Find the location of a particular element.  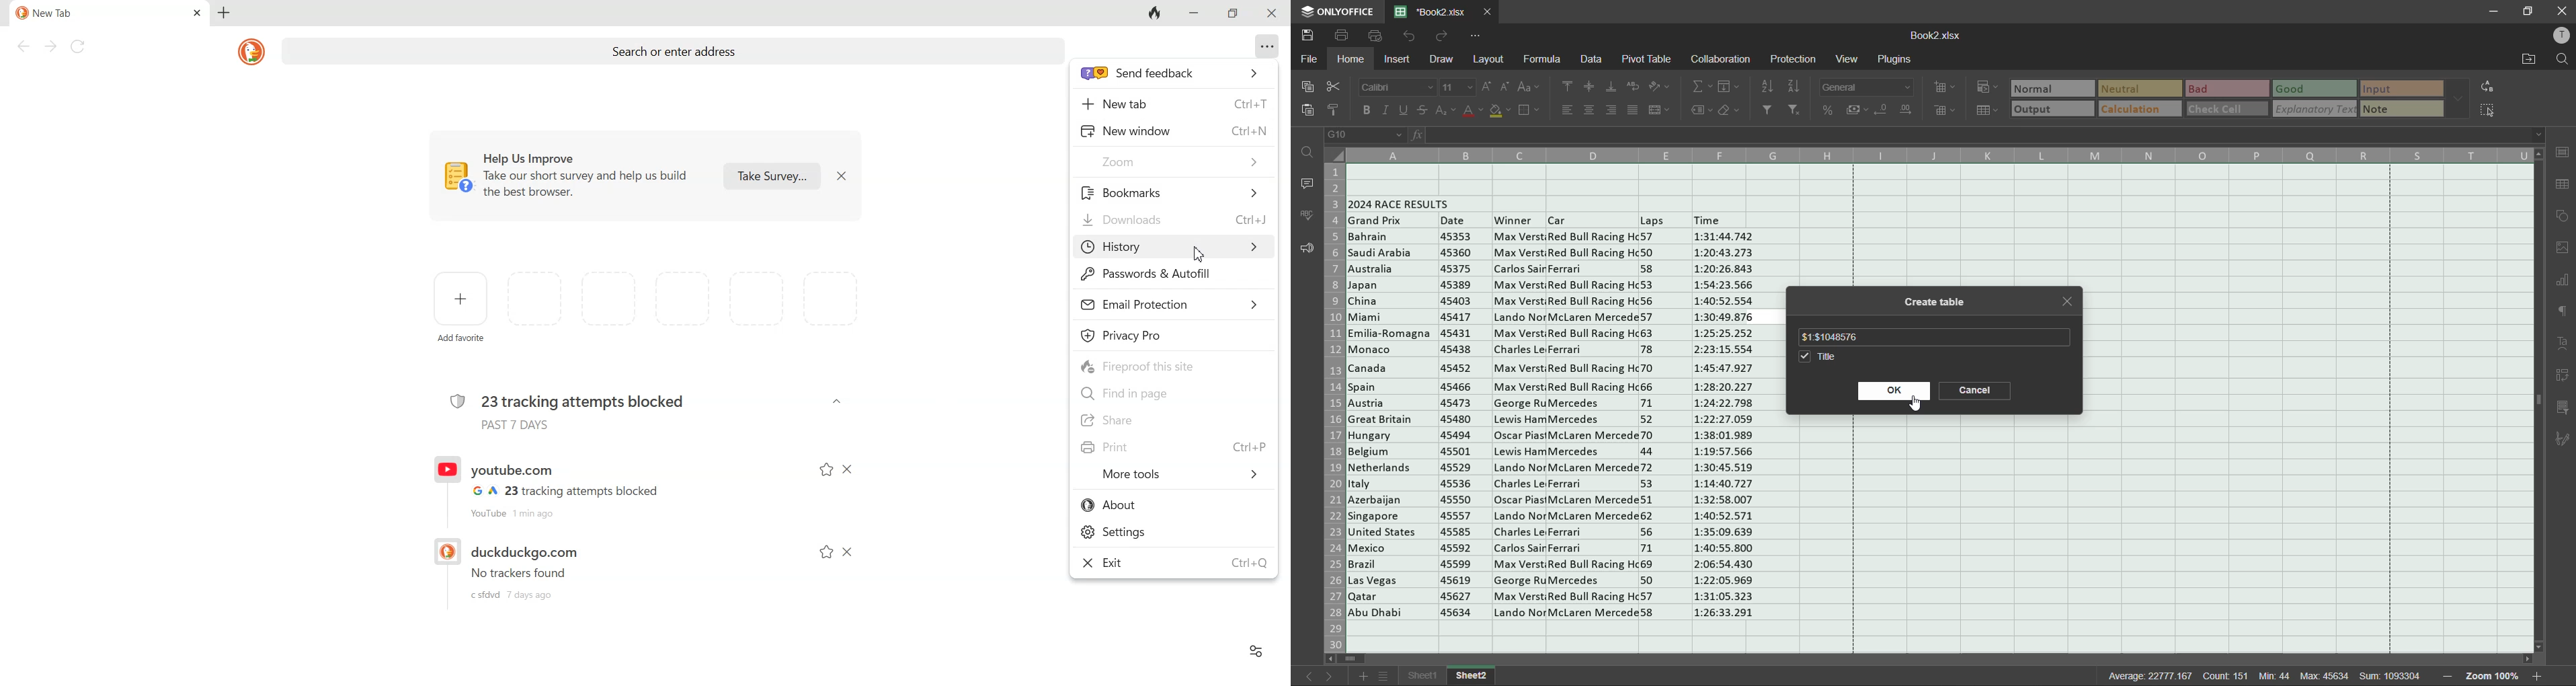

Dismiss  is located at coordinates (847, 552).